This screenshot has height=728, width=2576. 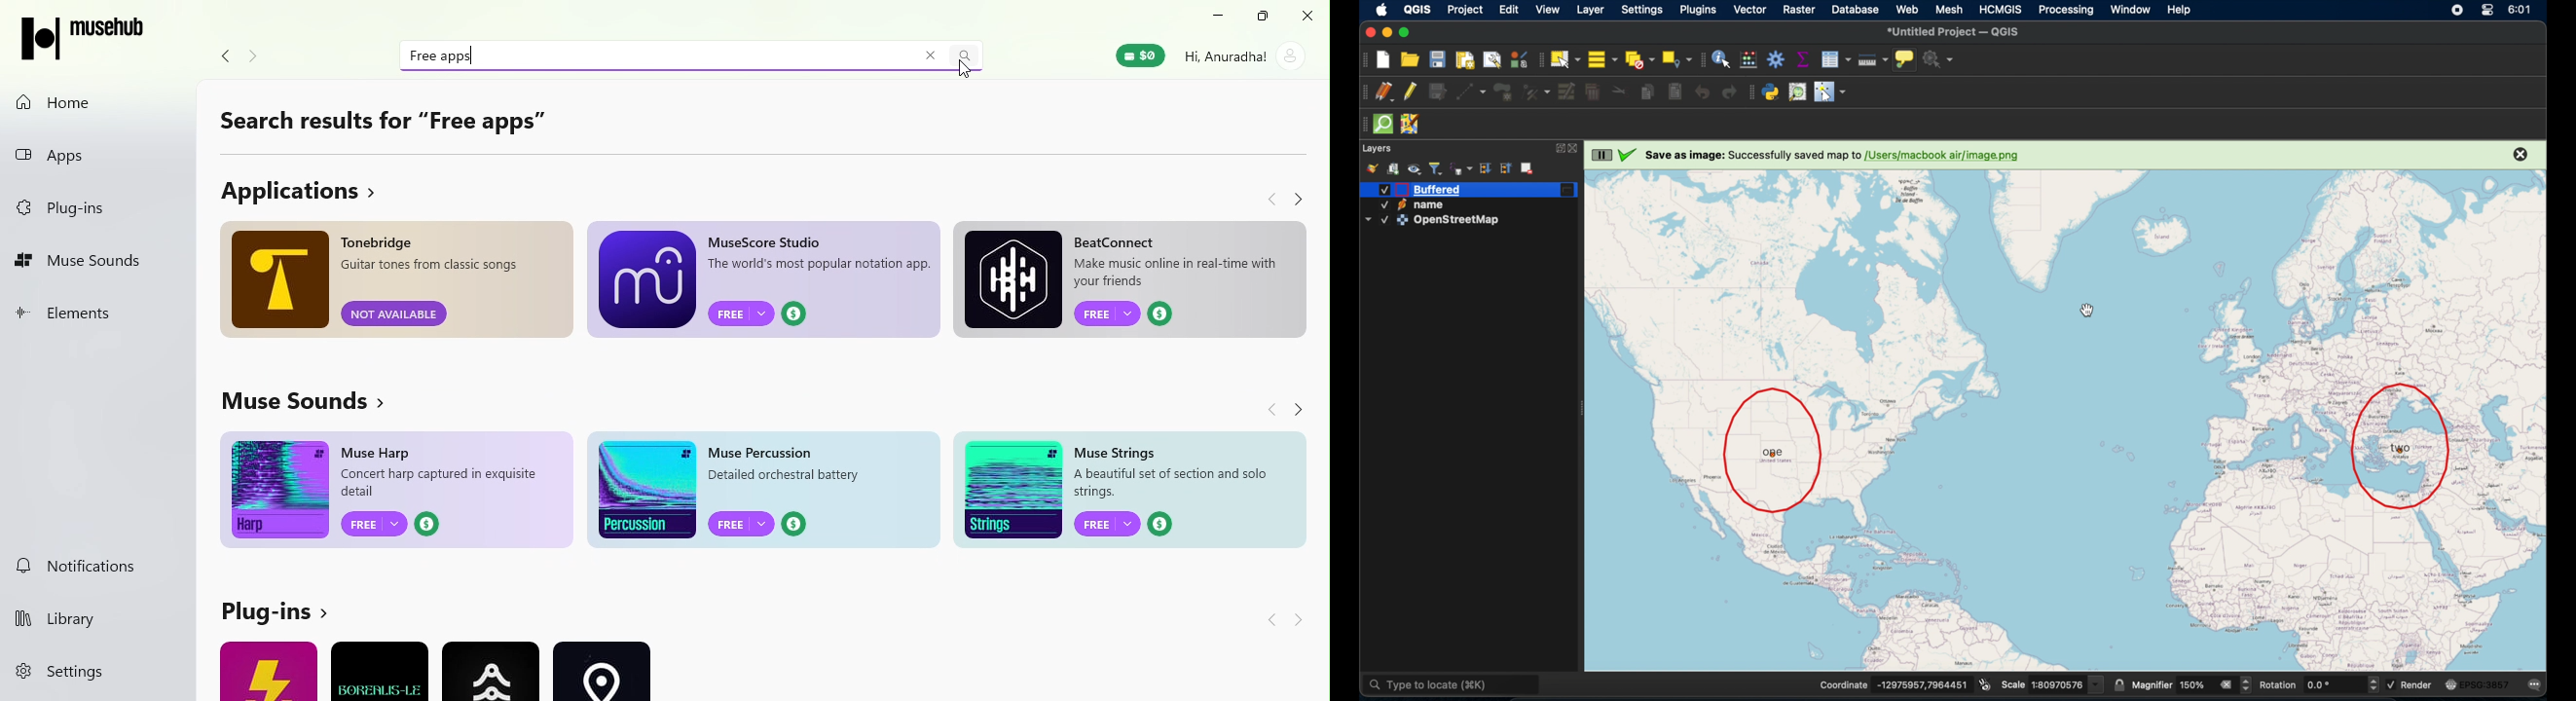 What do you see at coordinates (1835, 59) in the screenshot?
I see `open attribute table` at bounding box center [1835, 59].